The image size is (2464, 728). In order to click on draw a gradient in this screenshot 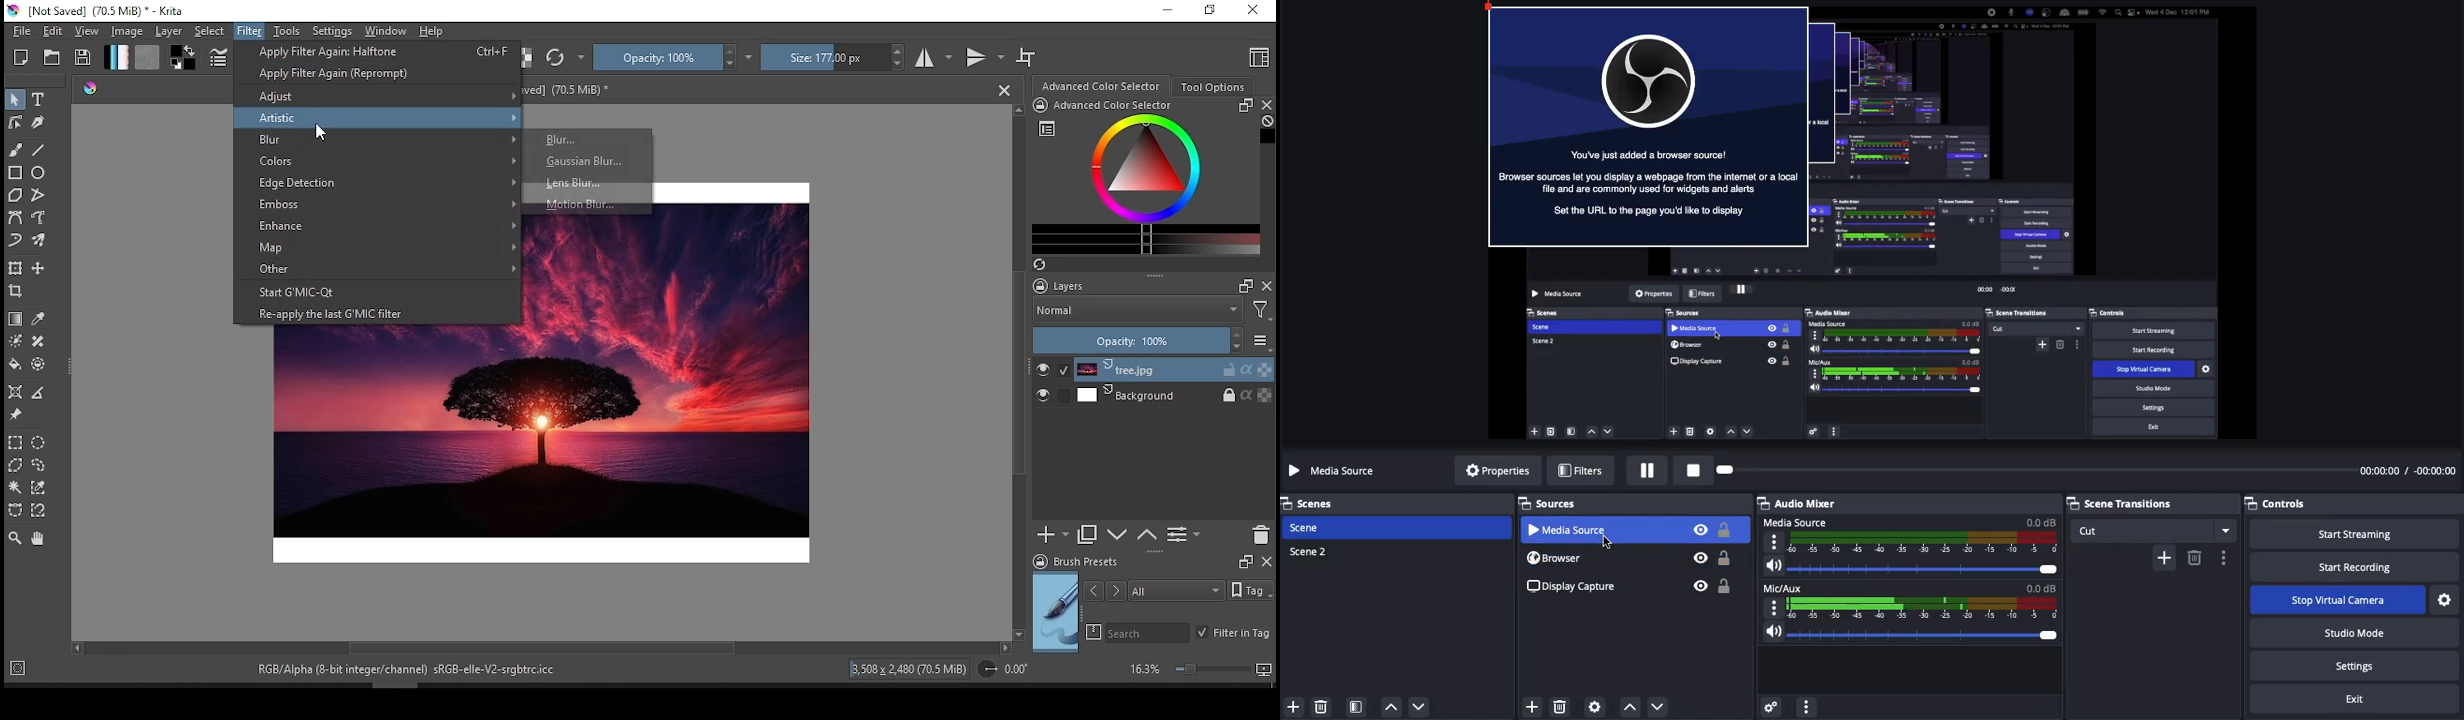, I will do `click(15, 318)`.